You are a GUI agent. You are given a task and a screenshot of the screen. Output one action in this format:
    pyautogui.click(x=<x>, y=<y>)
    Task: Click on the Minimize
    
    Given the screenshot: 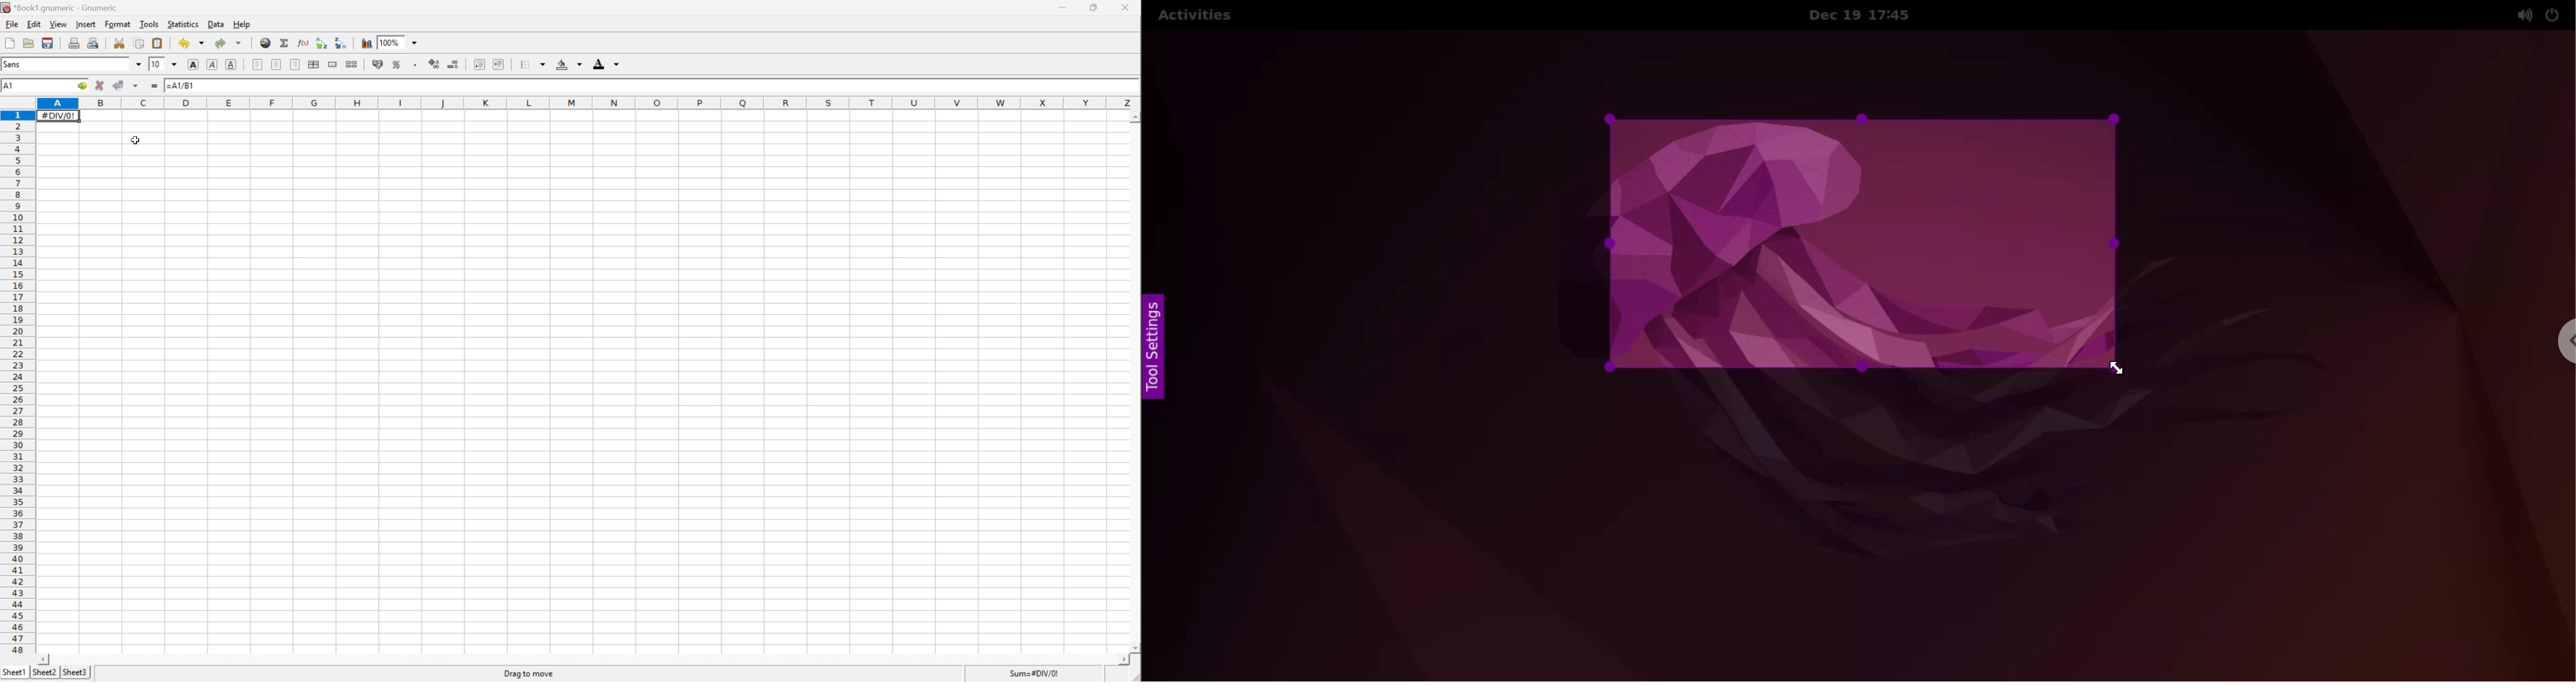 What is the action you would take?
    pyautogui.click(x=1063, y=8)
    